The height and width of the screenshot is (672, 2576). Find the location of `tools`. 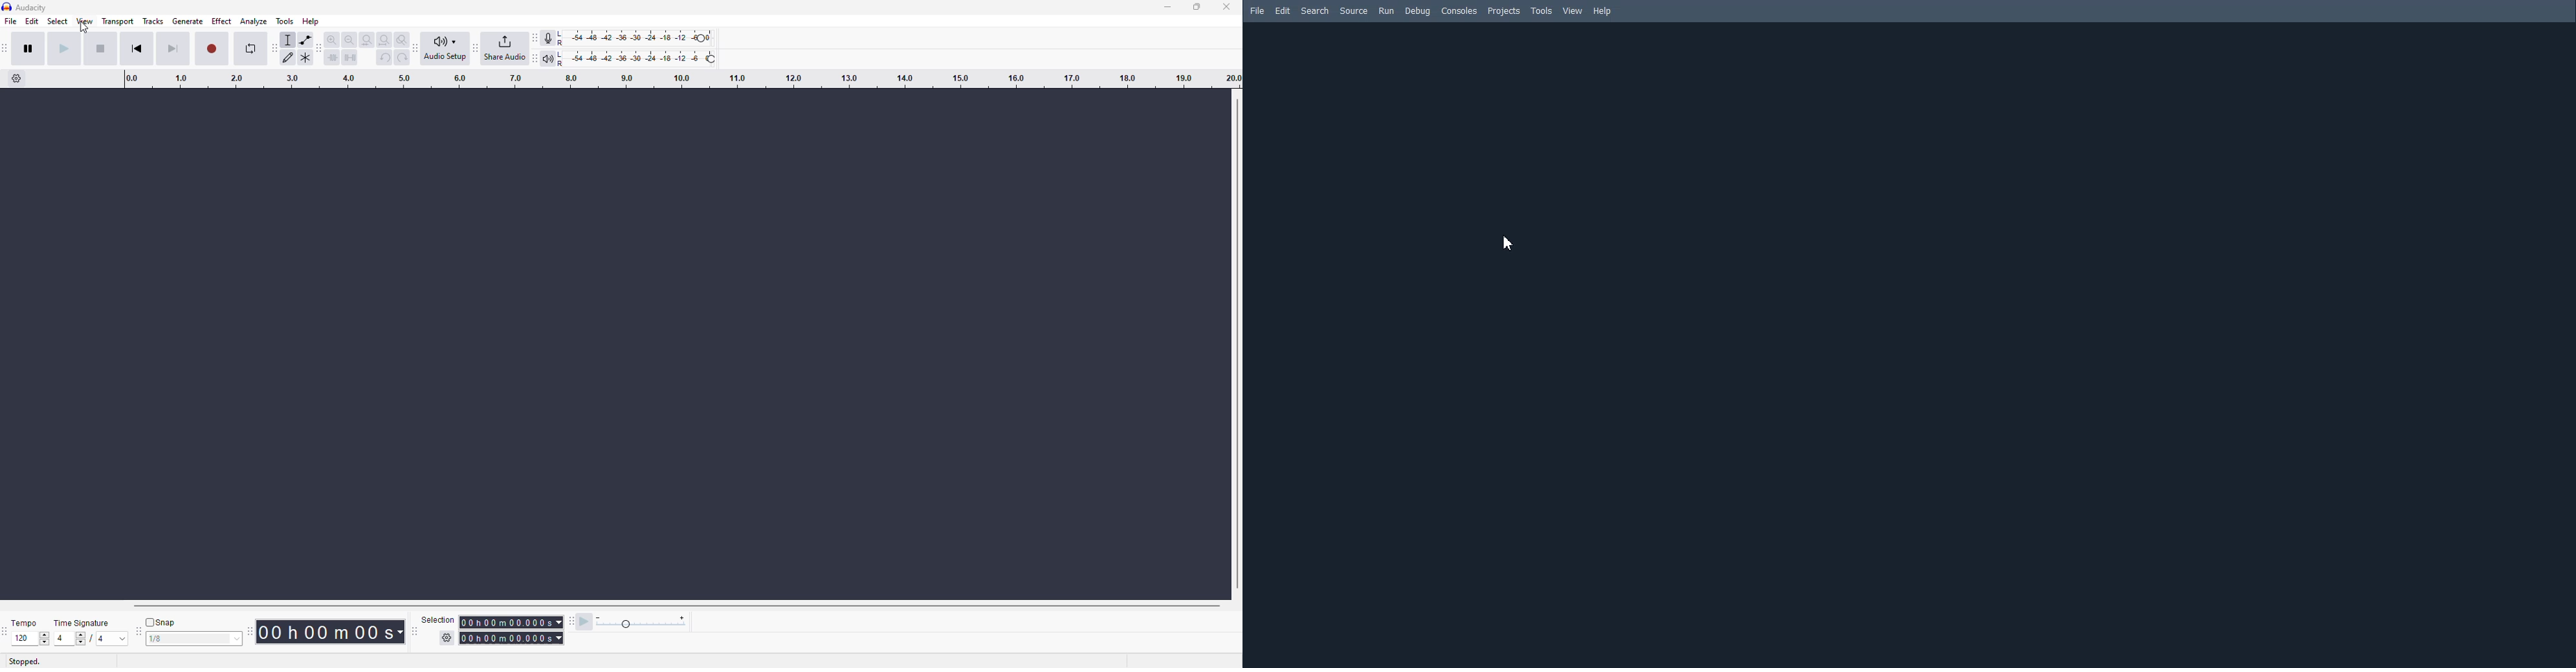

tools is located at coordinates (285, 22).